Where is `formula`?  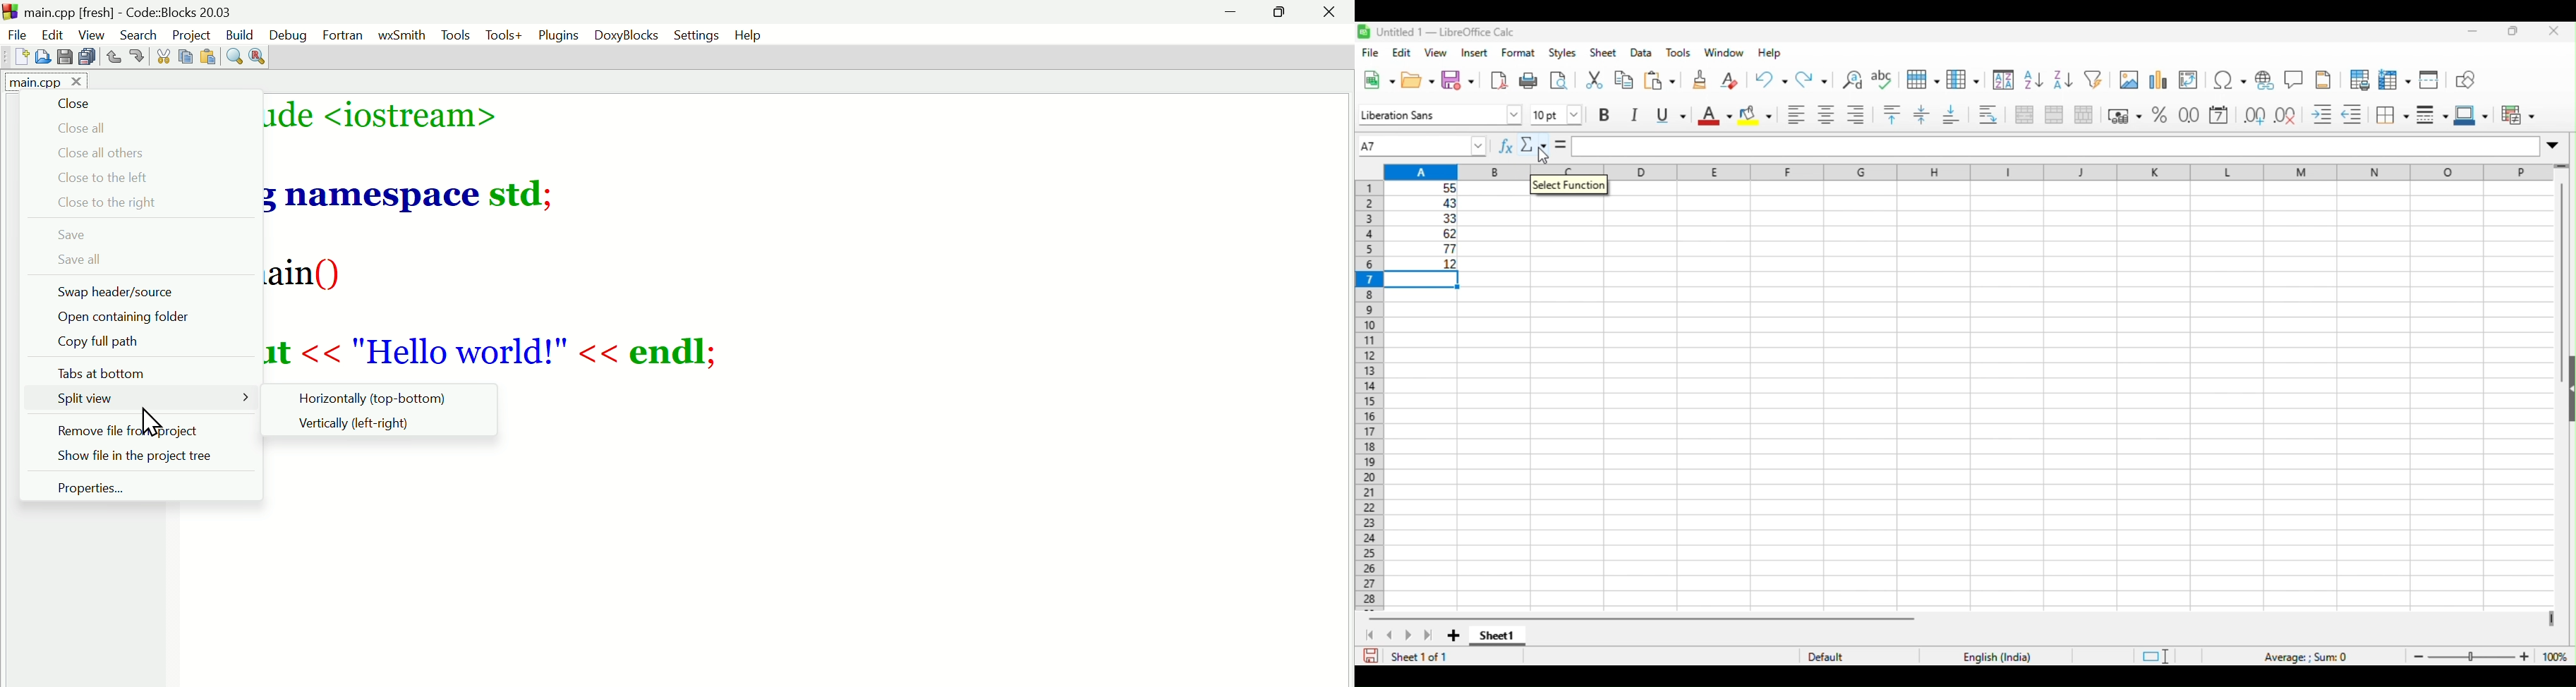
formula is located at coordinates (2056, 145).